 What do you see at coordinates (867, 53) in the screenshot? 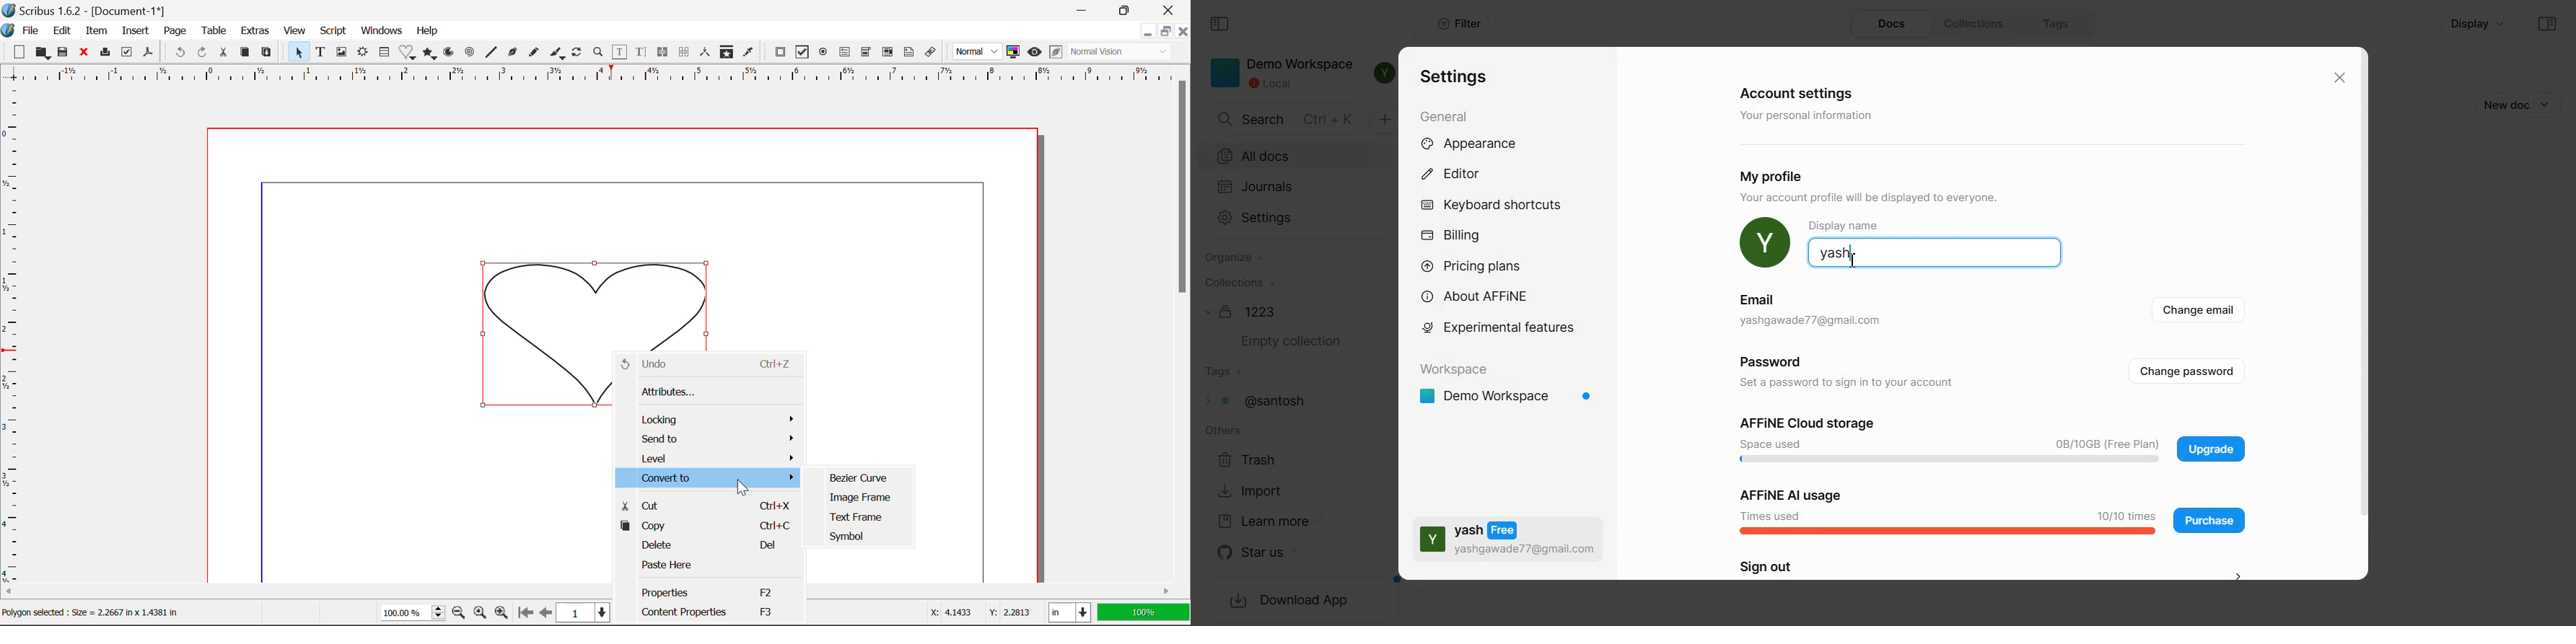
I see `Pdf Combobox` at bounding box center [867, 53].